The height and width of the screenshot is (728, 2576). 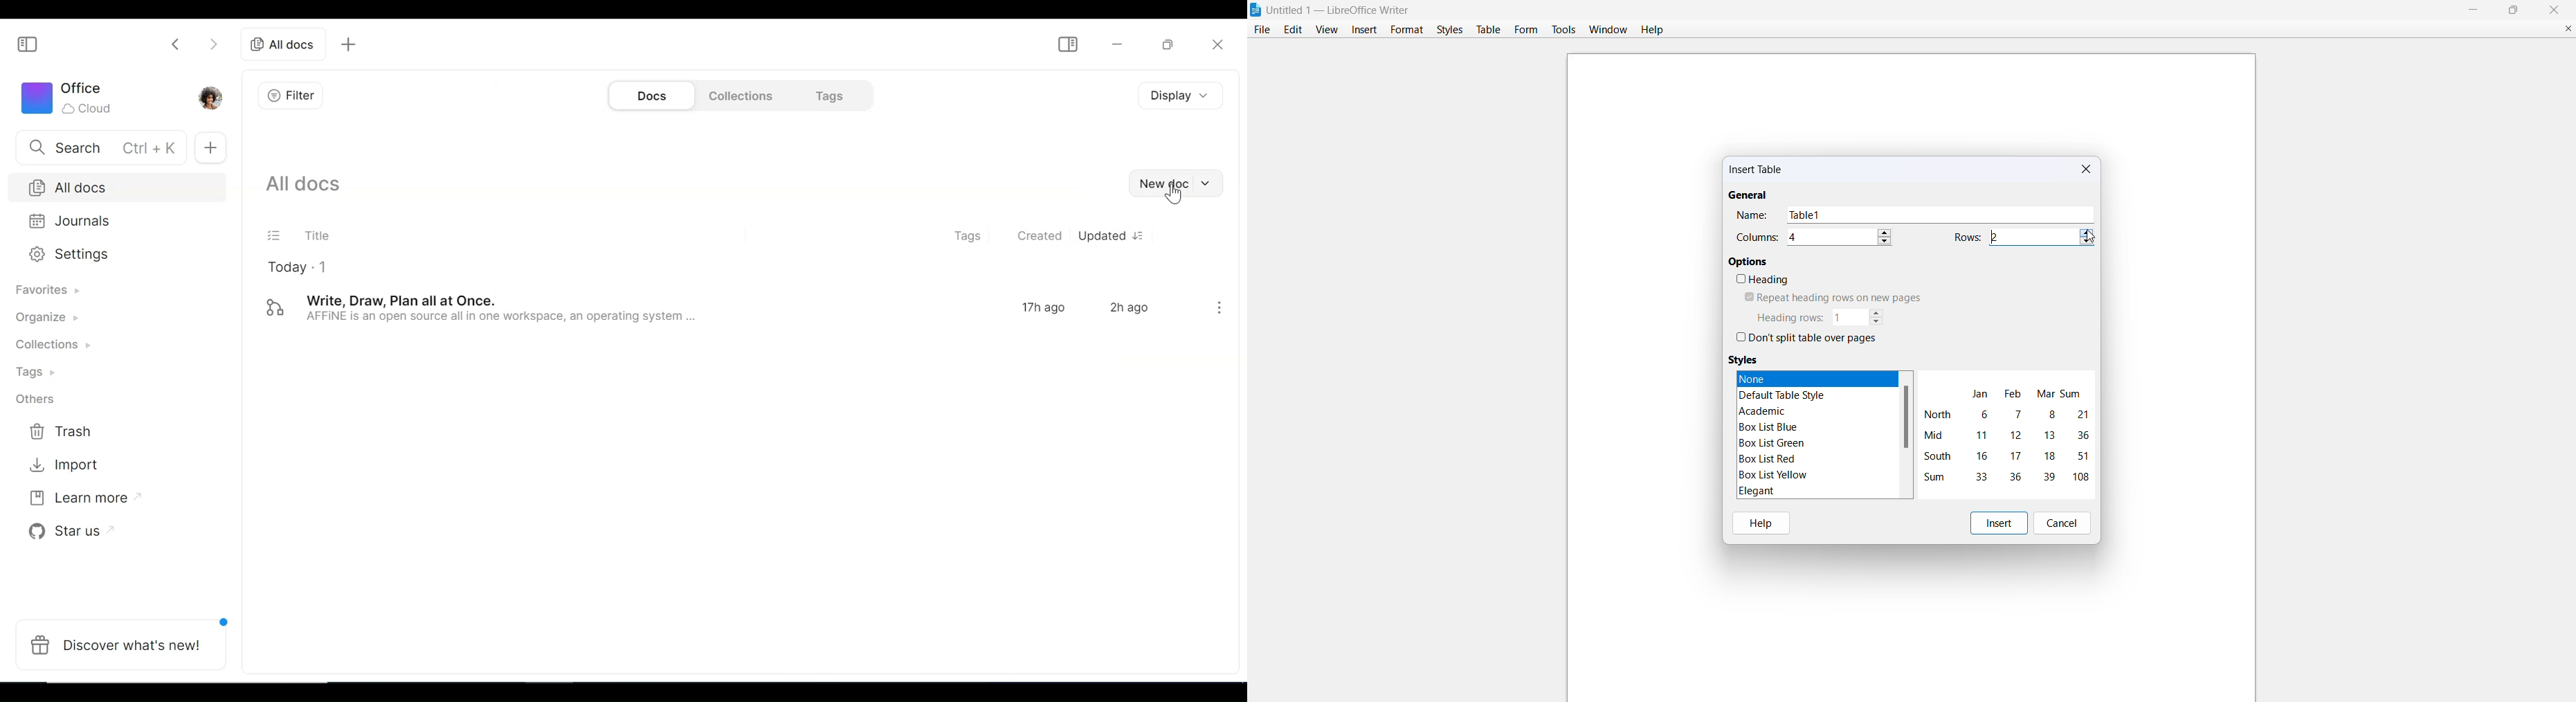 I want to click on Show/Hide Sidebar, so click(x=1066, y=46).